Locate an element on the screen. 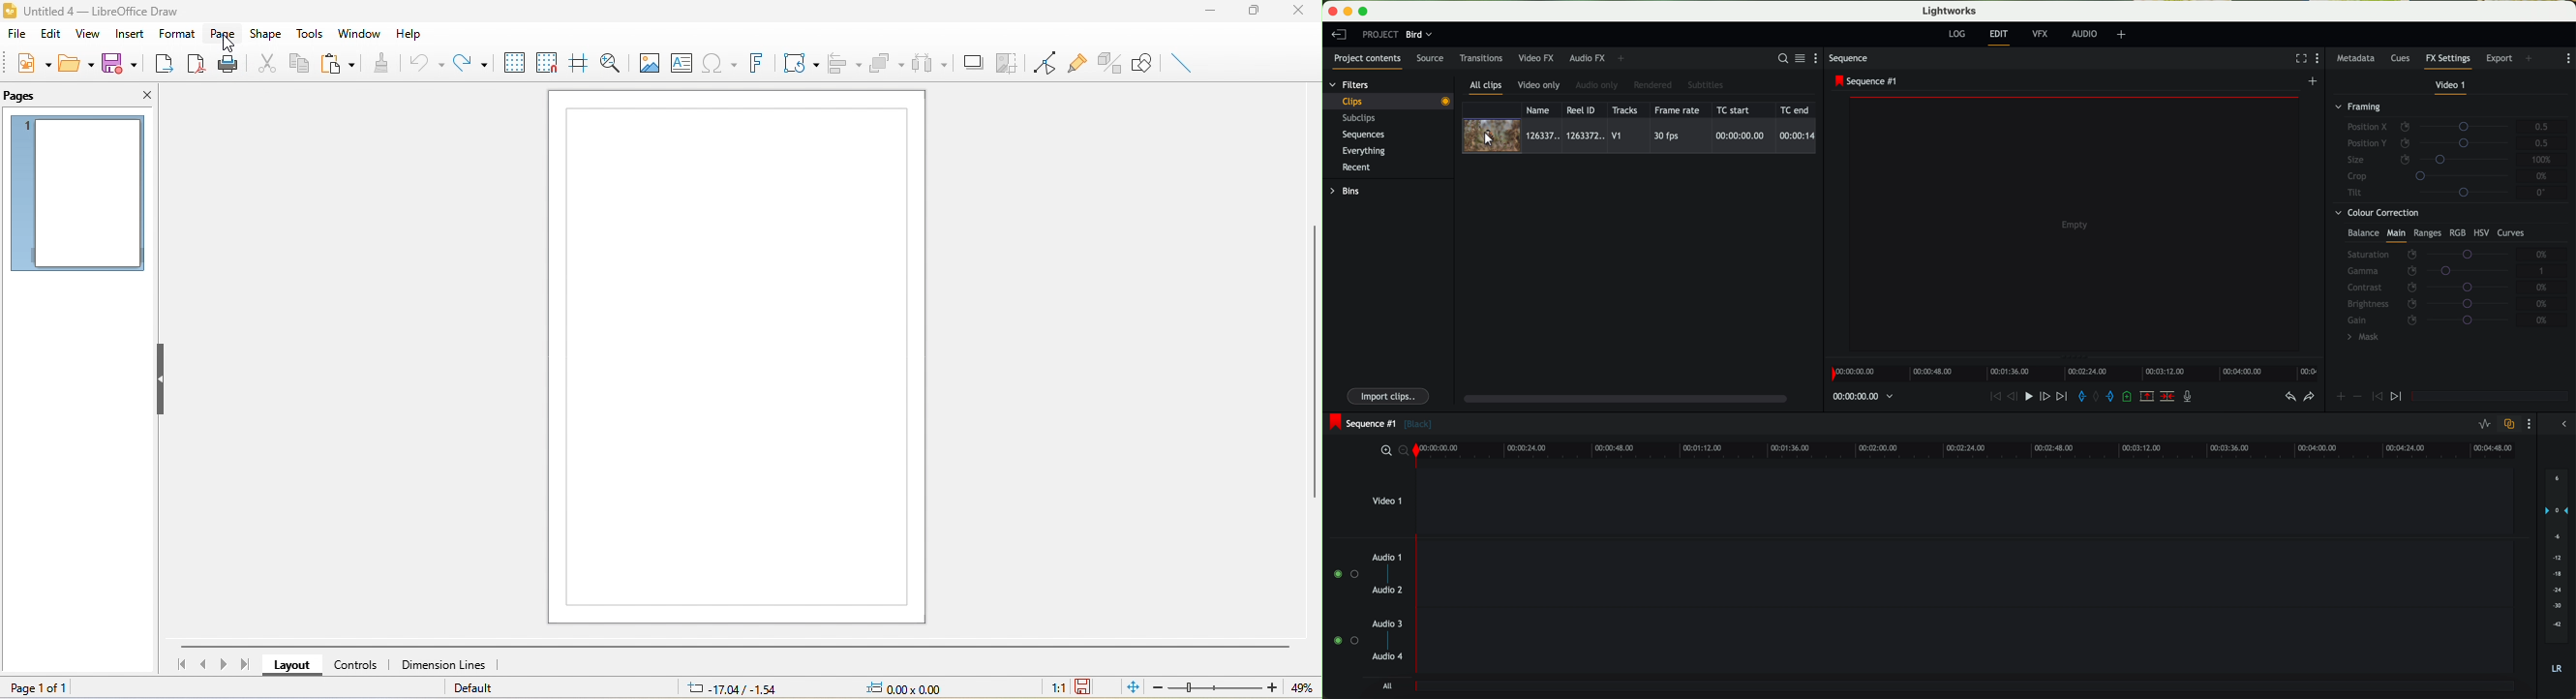 The width and height of the screenshot is (2576, 700). log is located at coordinates (1957, 34).